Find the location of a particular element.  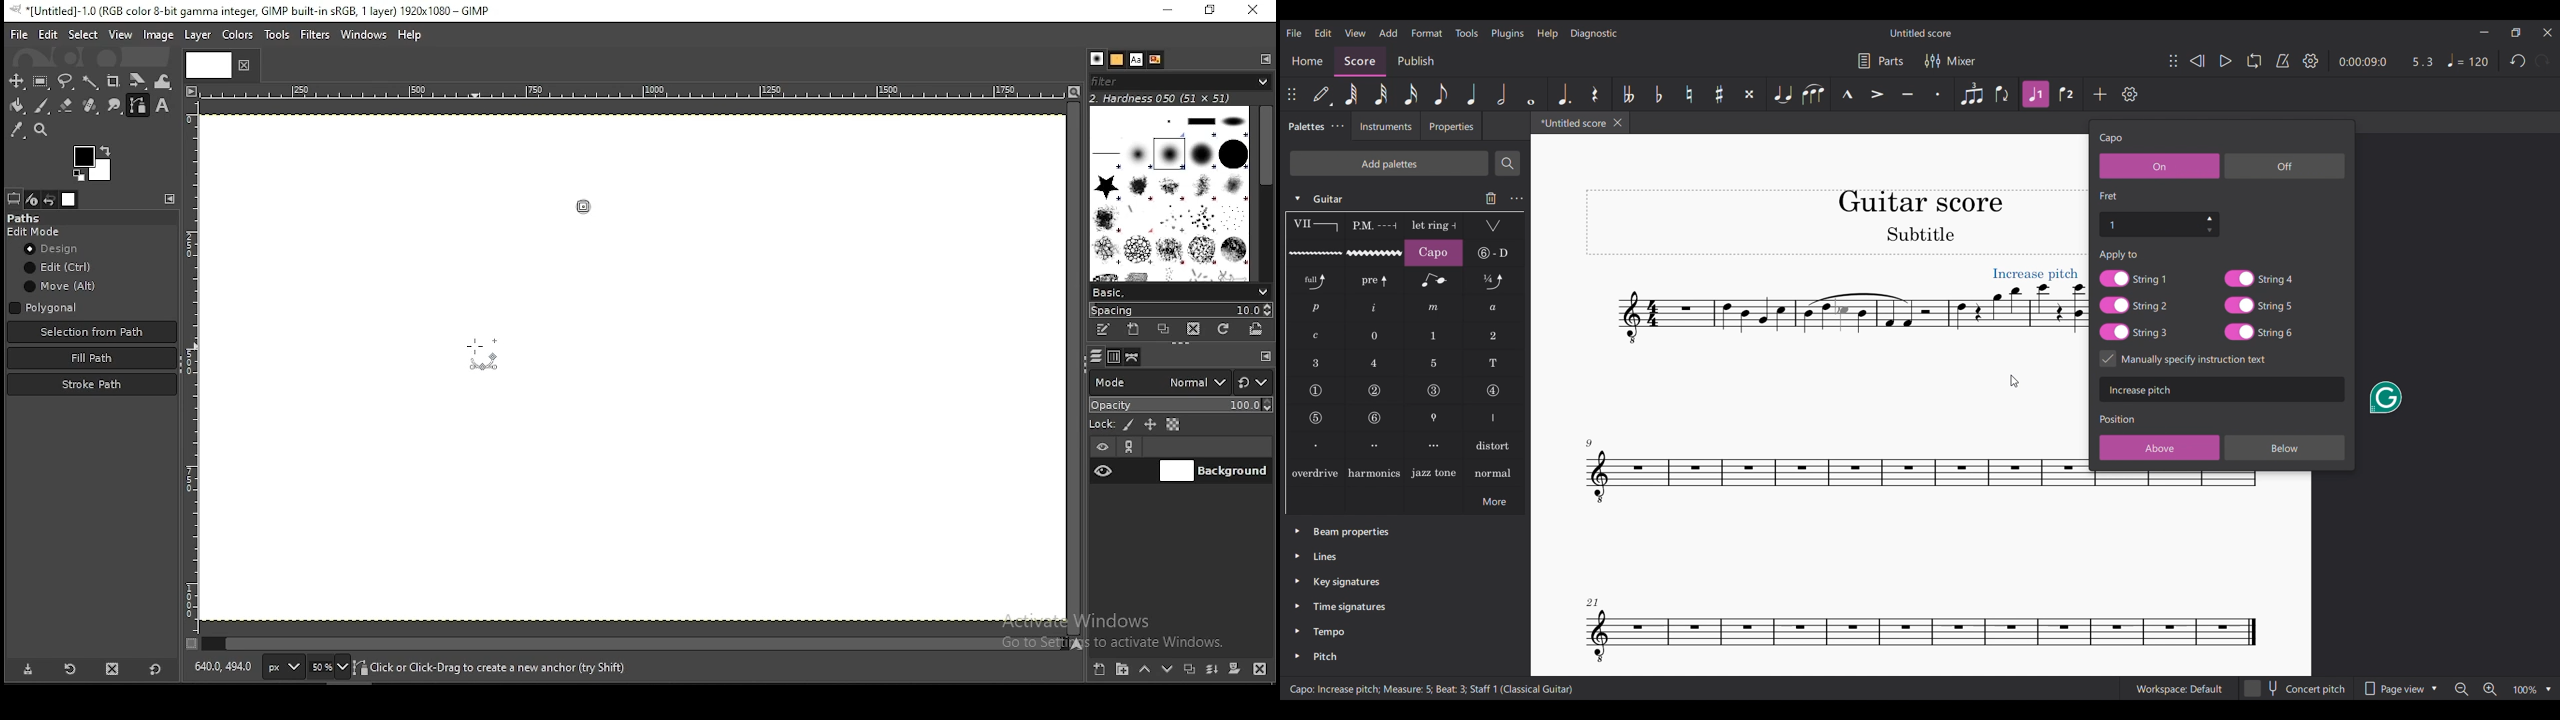

Time signatures palette is located at coordinates (1349, 607).